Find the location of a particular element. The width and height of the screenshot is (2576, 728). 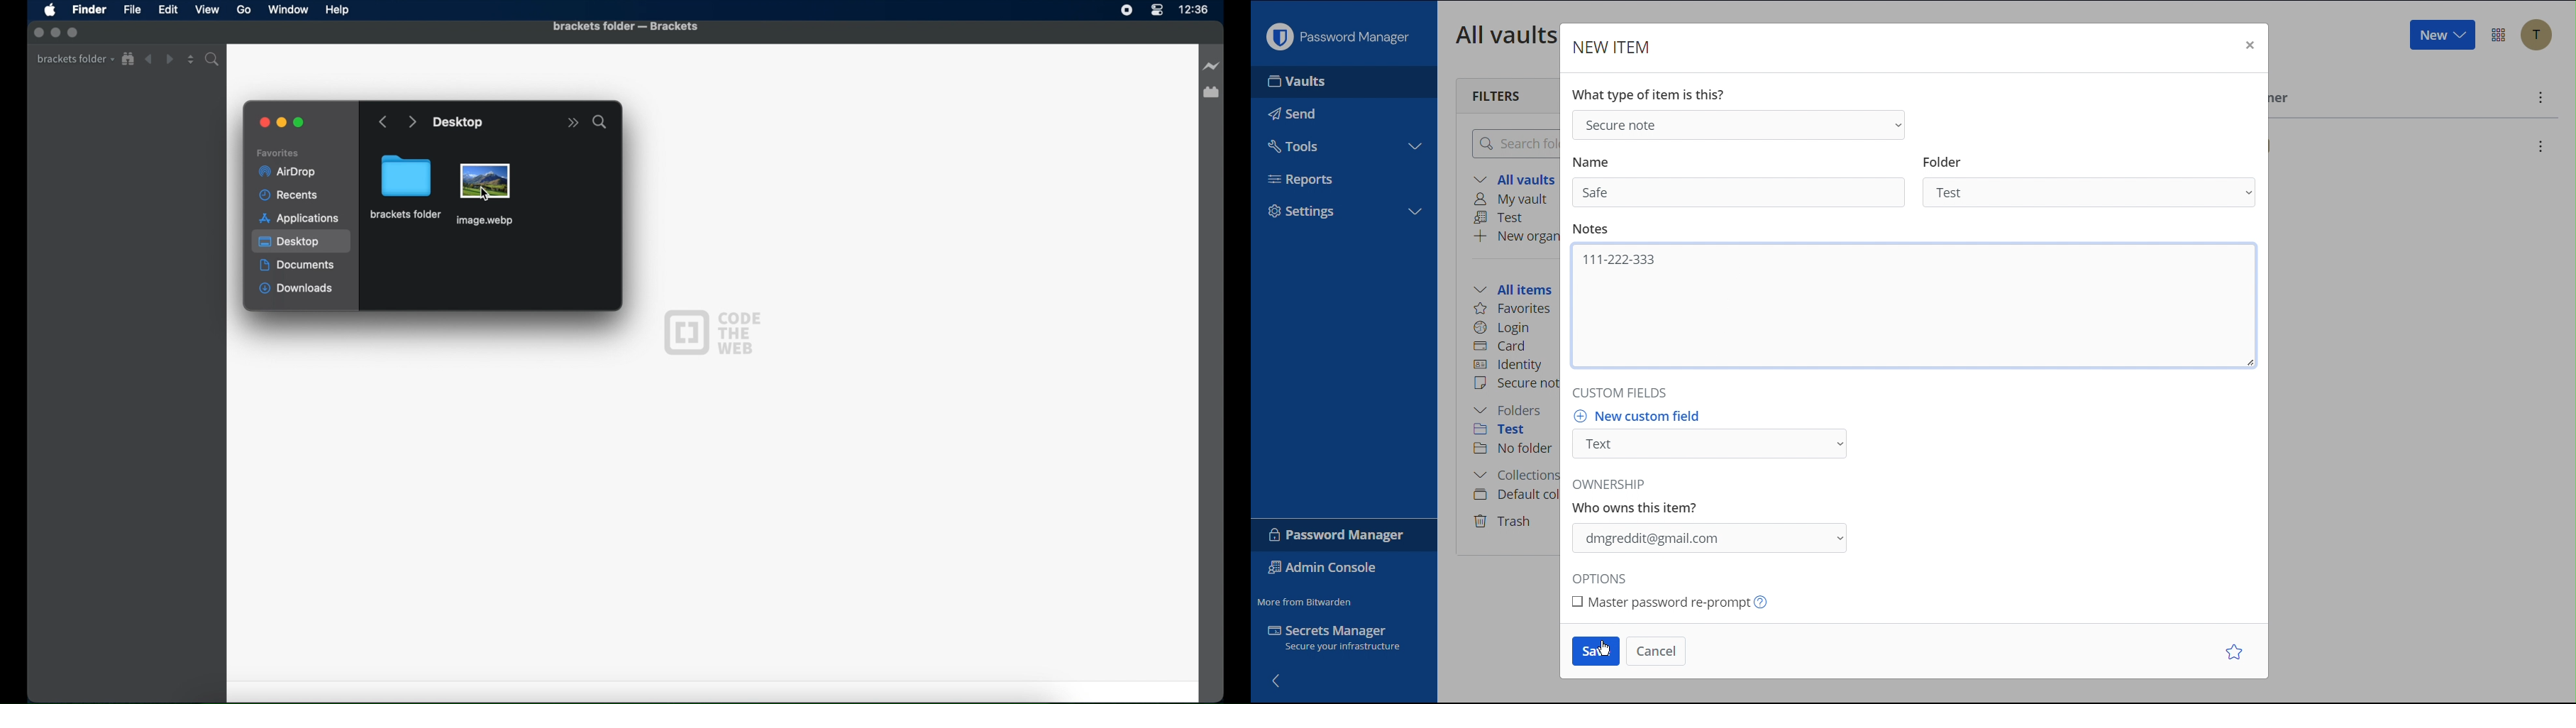

View is located at coordinates (207, 9).